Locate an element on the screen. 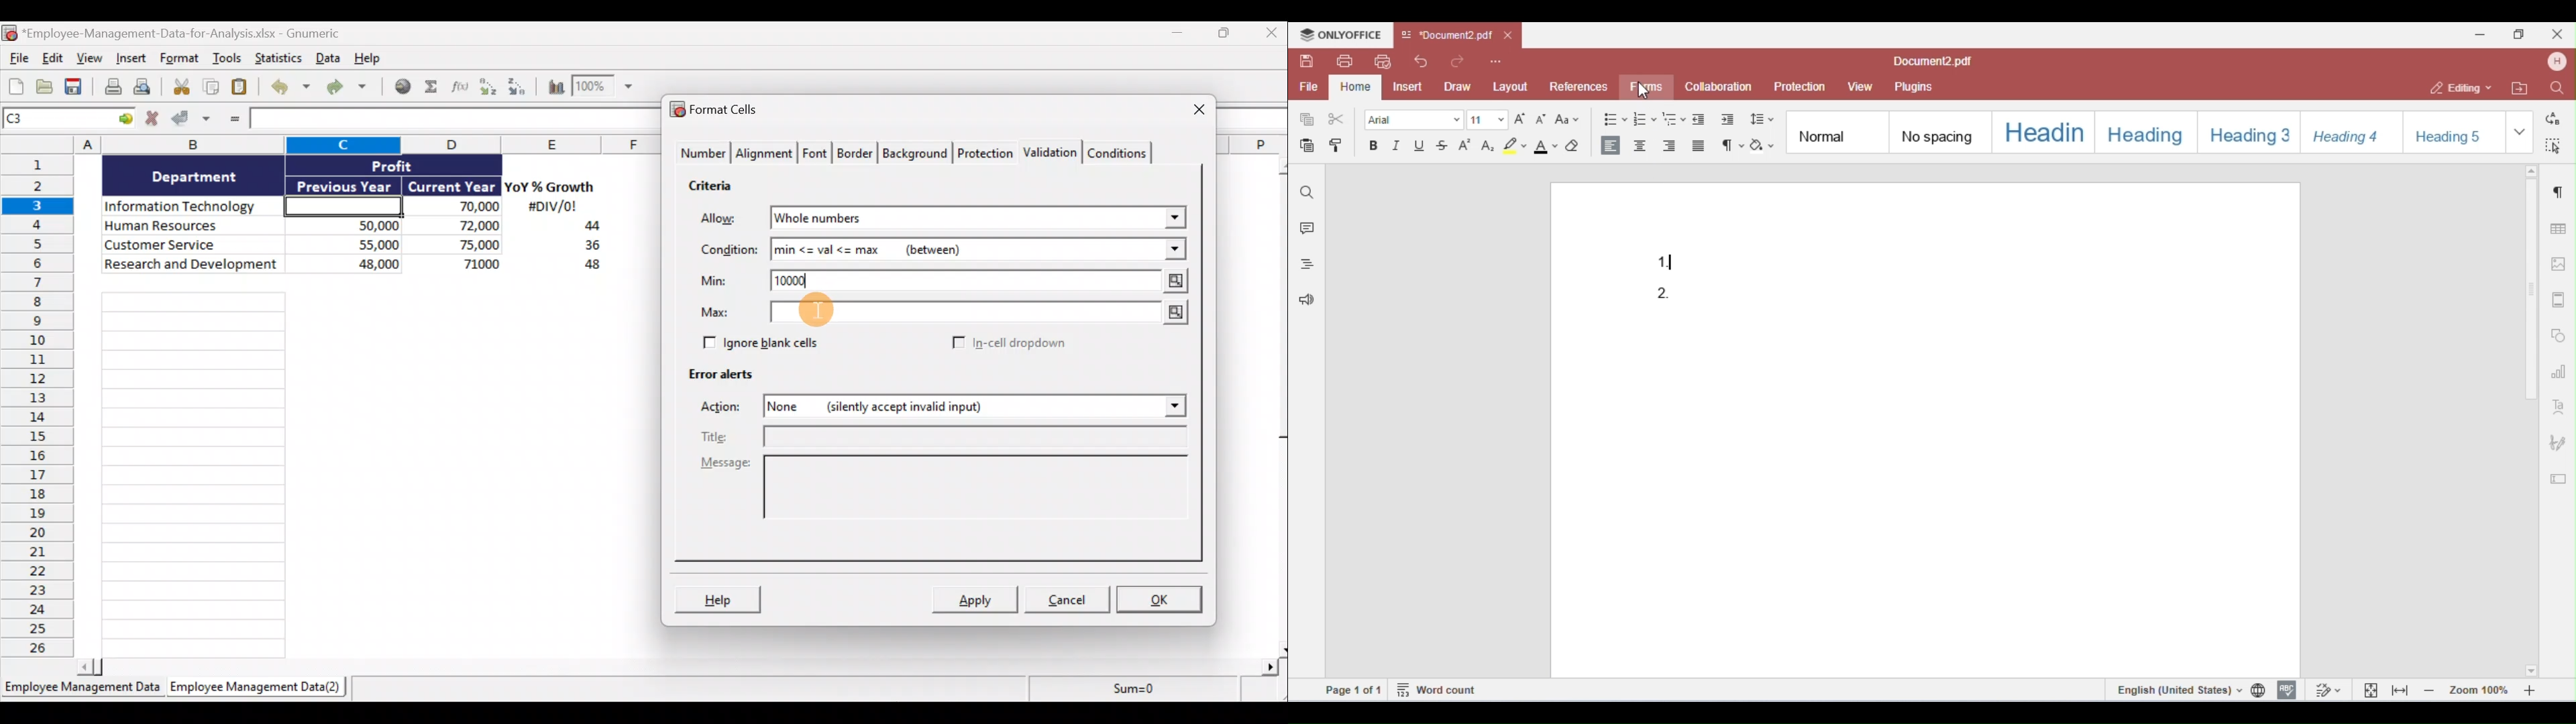  Create new workbook is located at coordinates (16, 86).